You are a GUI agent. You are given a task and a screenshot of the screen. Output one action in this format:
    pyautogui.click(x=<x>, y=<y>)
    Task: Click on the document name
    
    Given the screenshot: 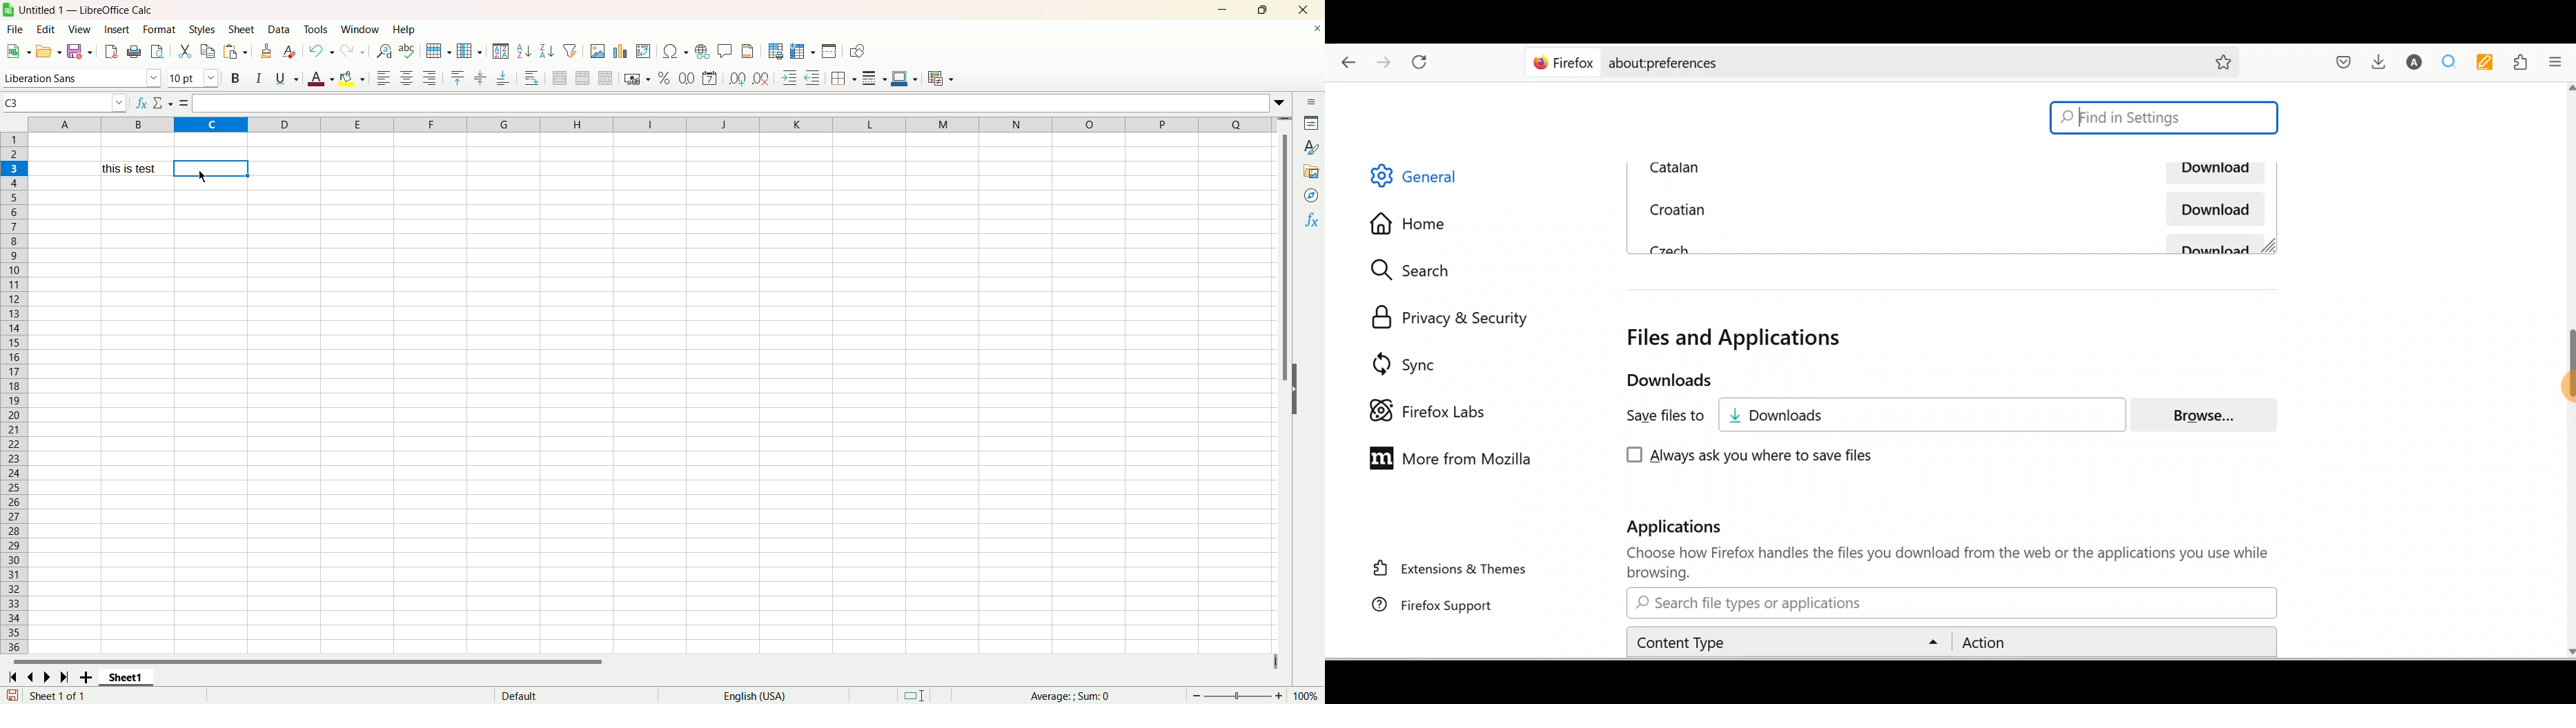 What is the action you would take?
    pyautogui.click(x=144, y=10)
    